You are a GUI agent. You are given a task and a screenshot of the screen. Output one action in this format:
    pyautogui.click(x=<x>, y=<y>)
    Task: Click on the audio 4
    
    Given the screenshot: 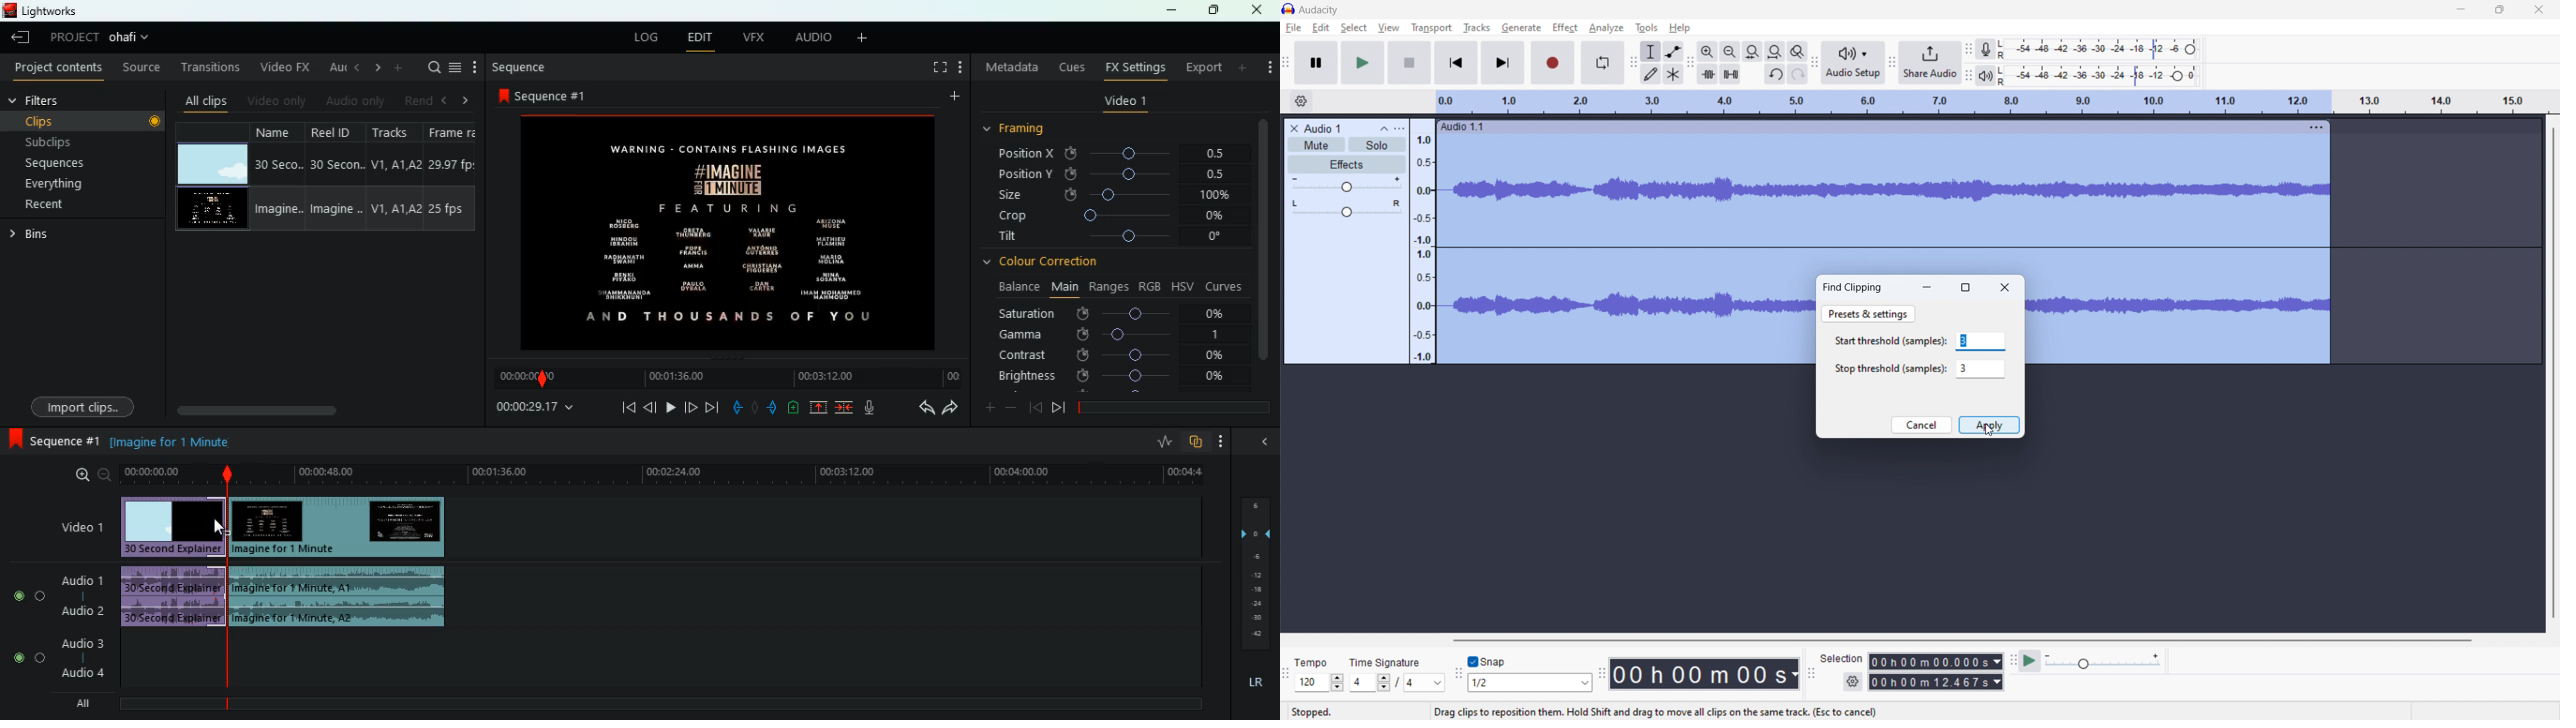 What is the action you would take?
    pyautogui.click(x=82, y=674)
    